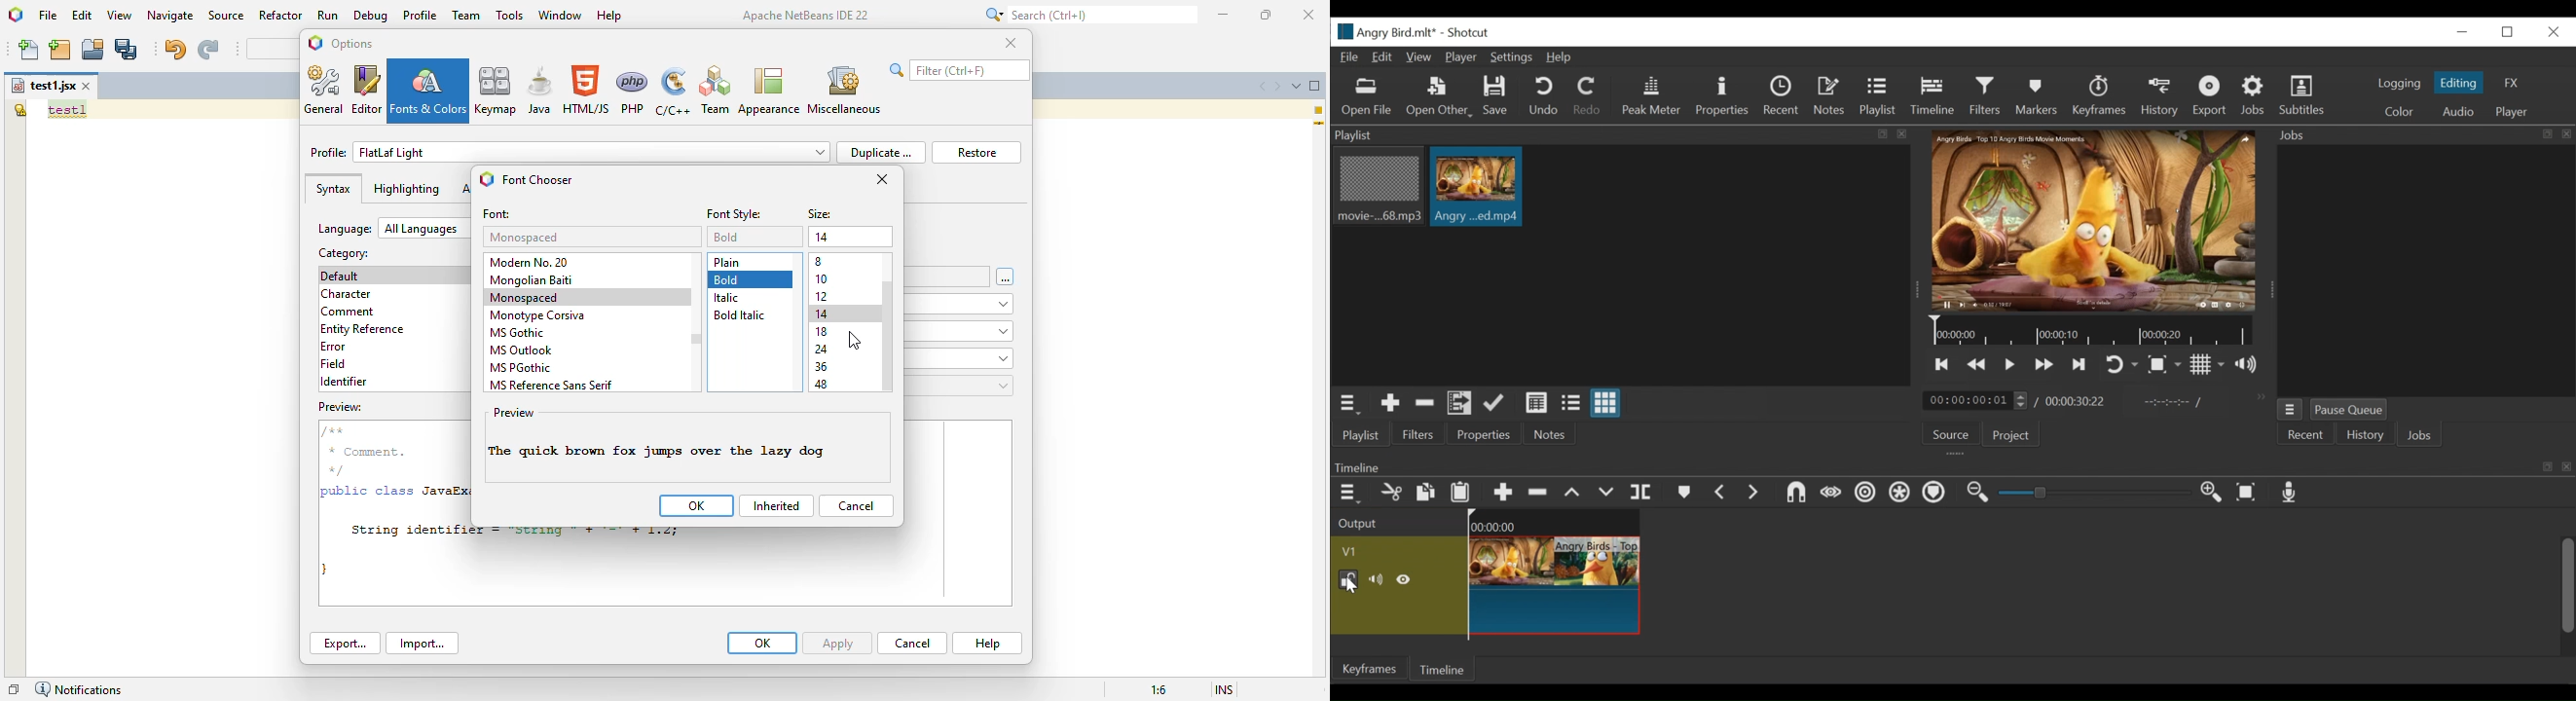 This screenshot has width=2576, height=728. Describe the element at coordinates (1985, 97) in the screenshot. I see `Filters` at that location.